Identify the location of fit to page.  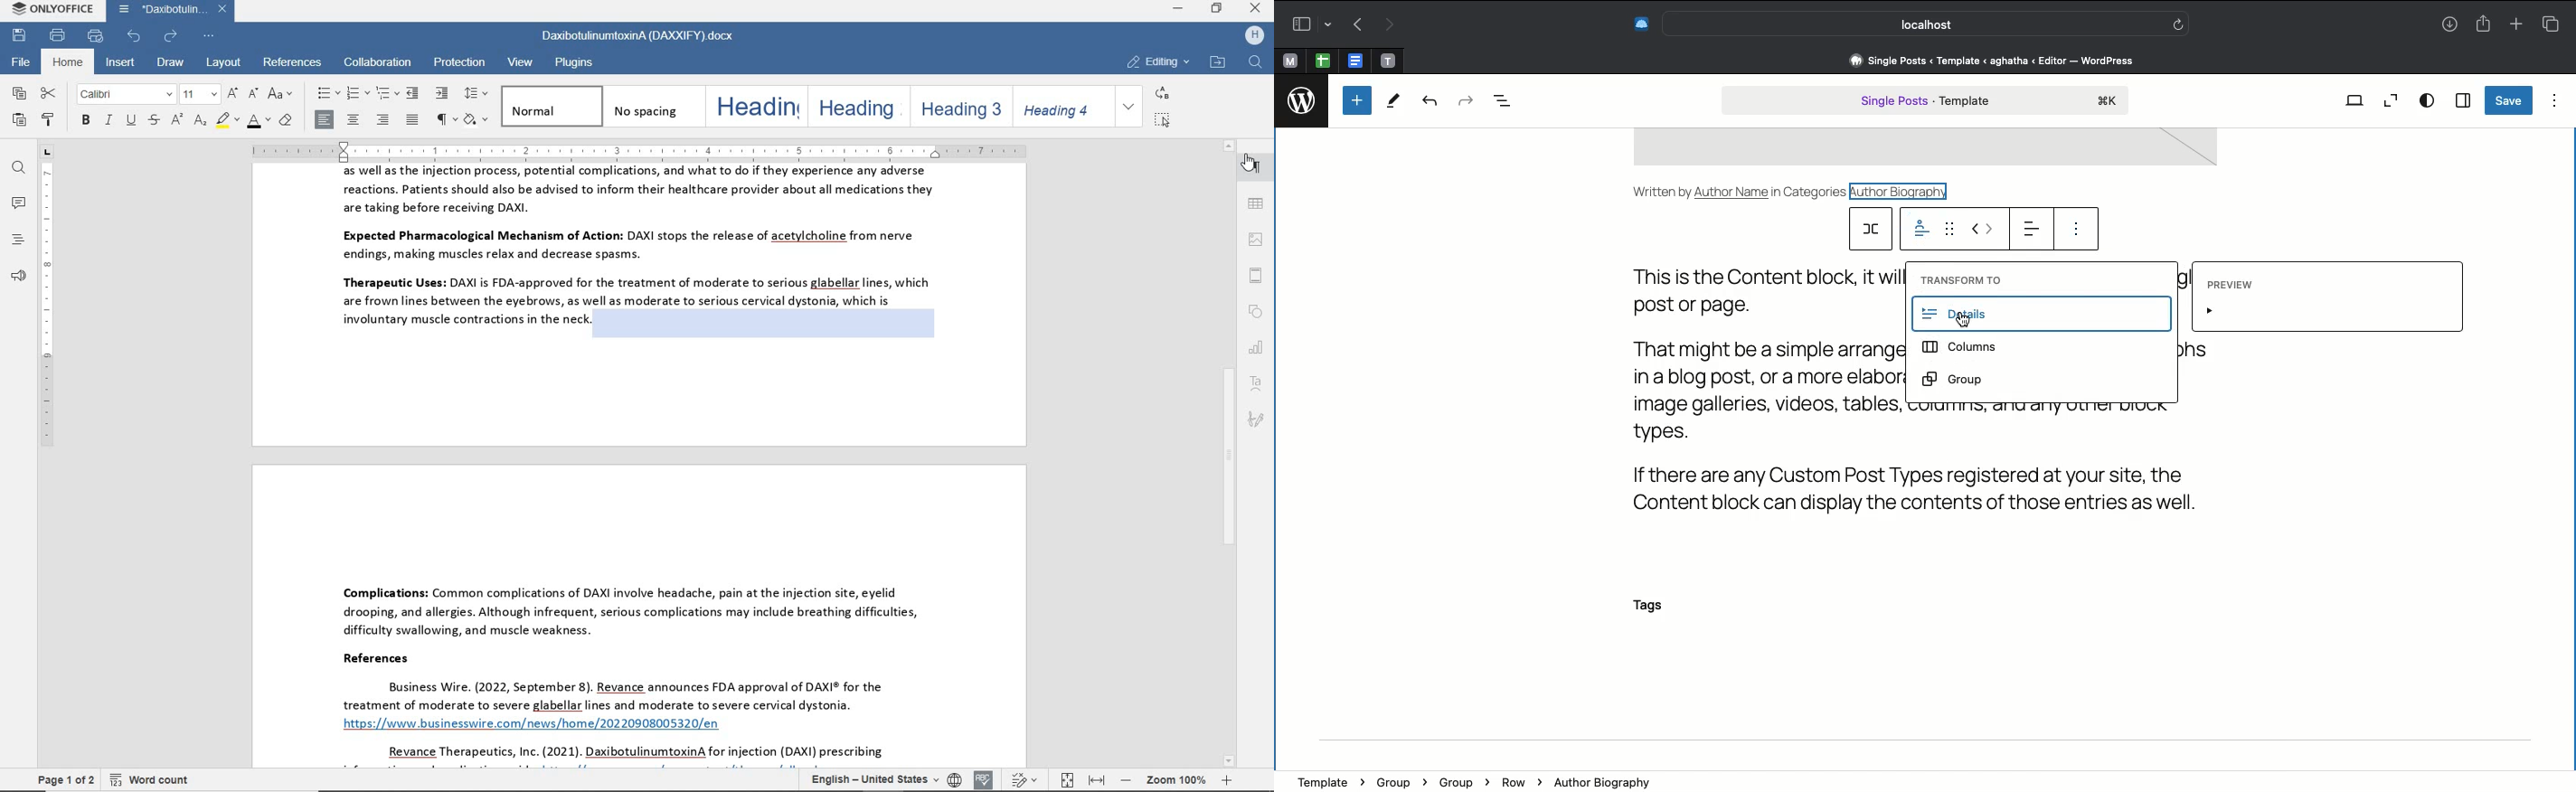
(1064, 780).